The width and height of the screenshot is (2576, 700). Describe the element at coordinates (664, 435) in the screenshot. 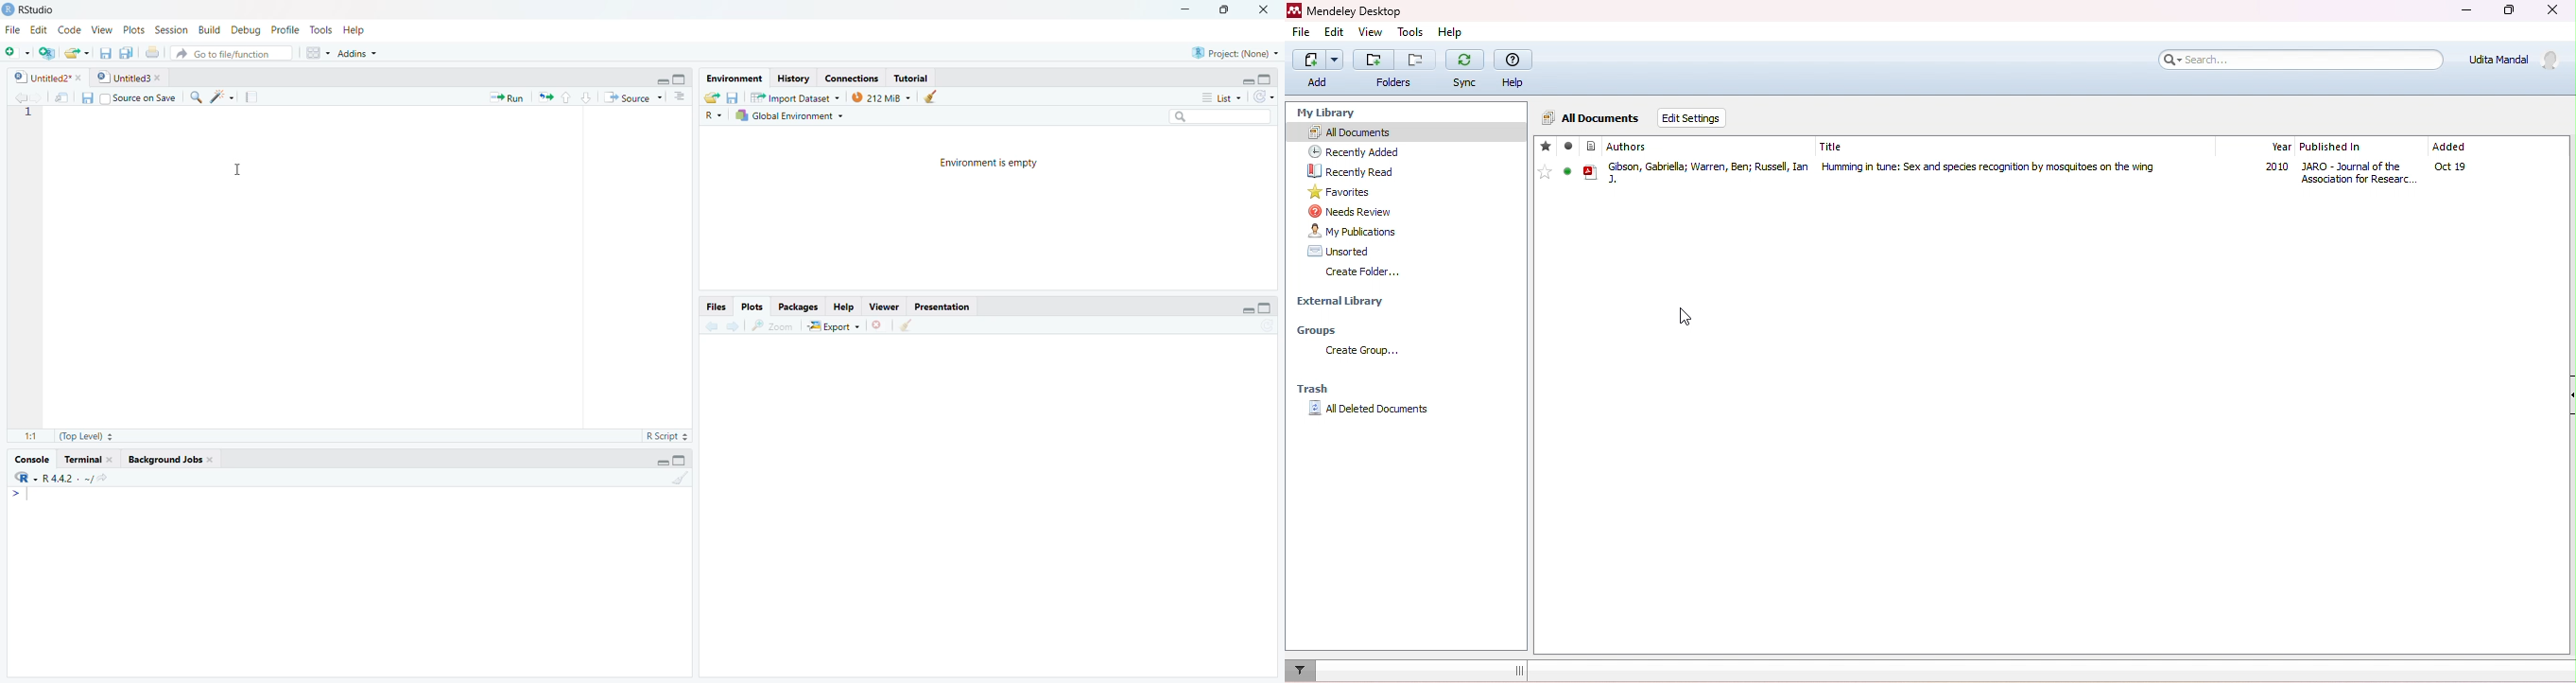

I see `R SCRIPT` at that location.